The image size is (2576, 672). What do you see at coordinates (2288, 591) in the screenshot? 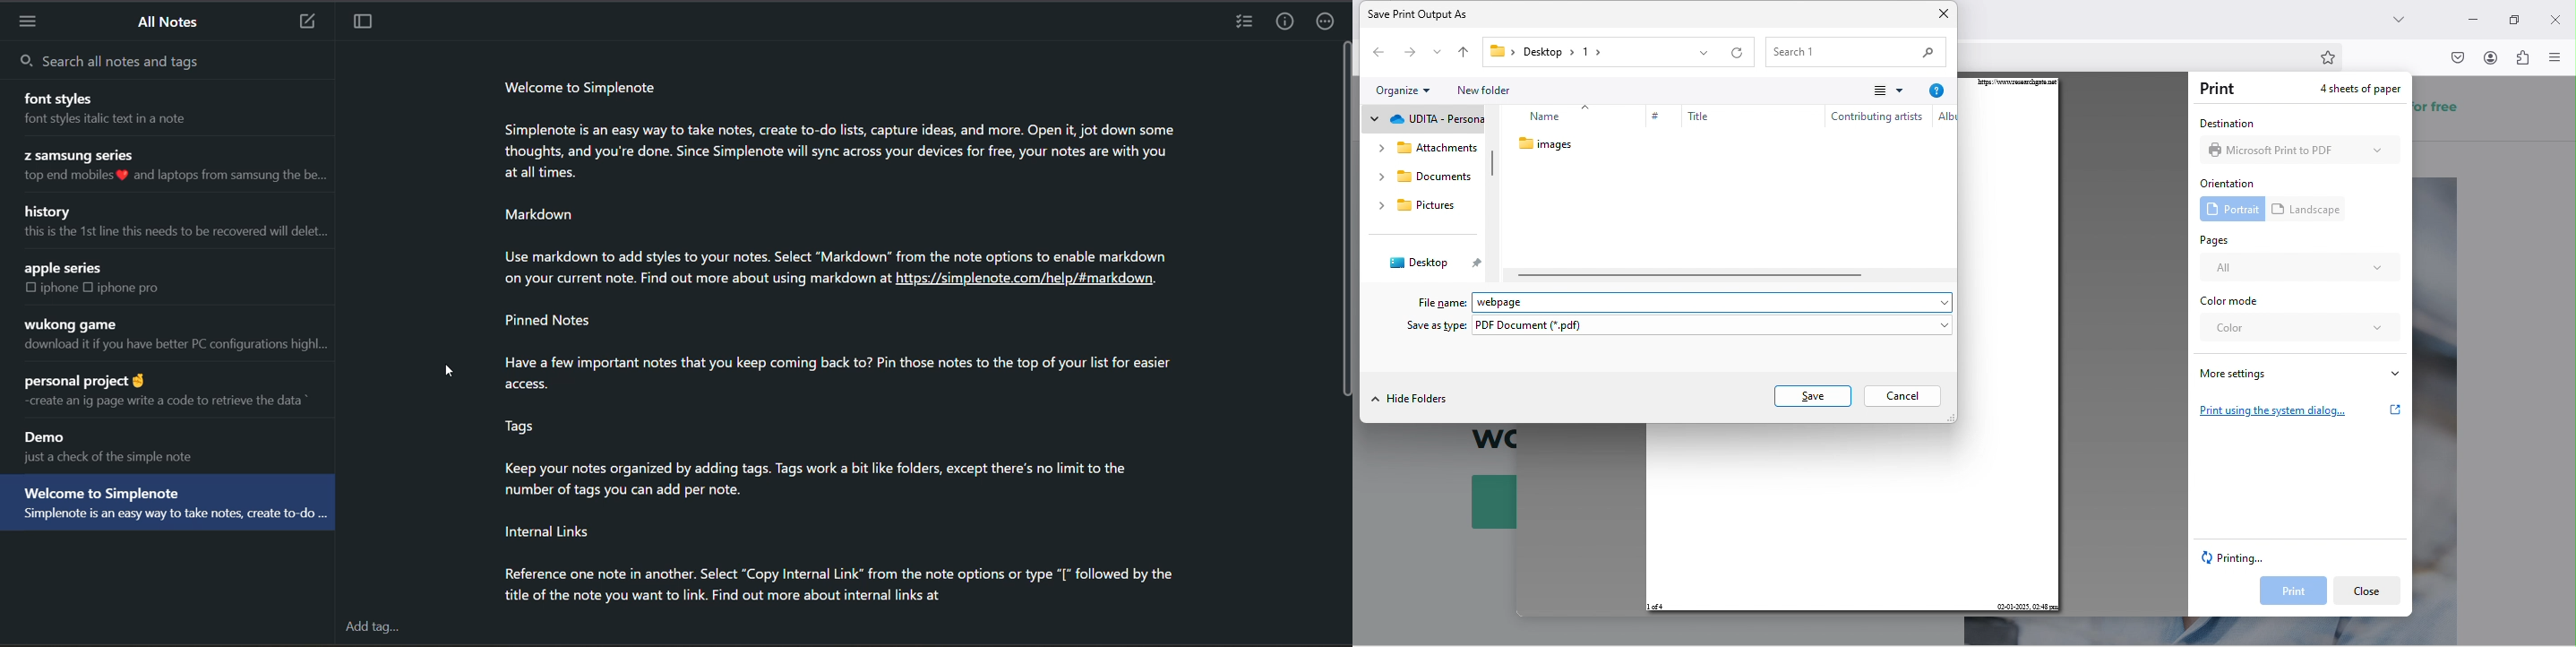
I see `print` at bounding box center [2288, 591].